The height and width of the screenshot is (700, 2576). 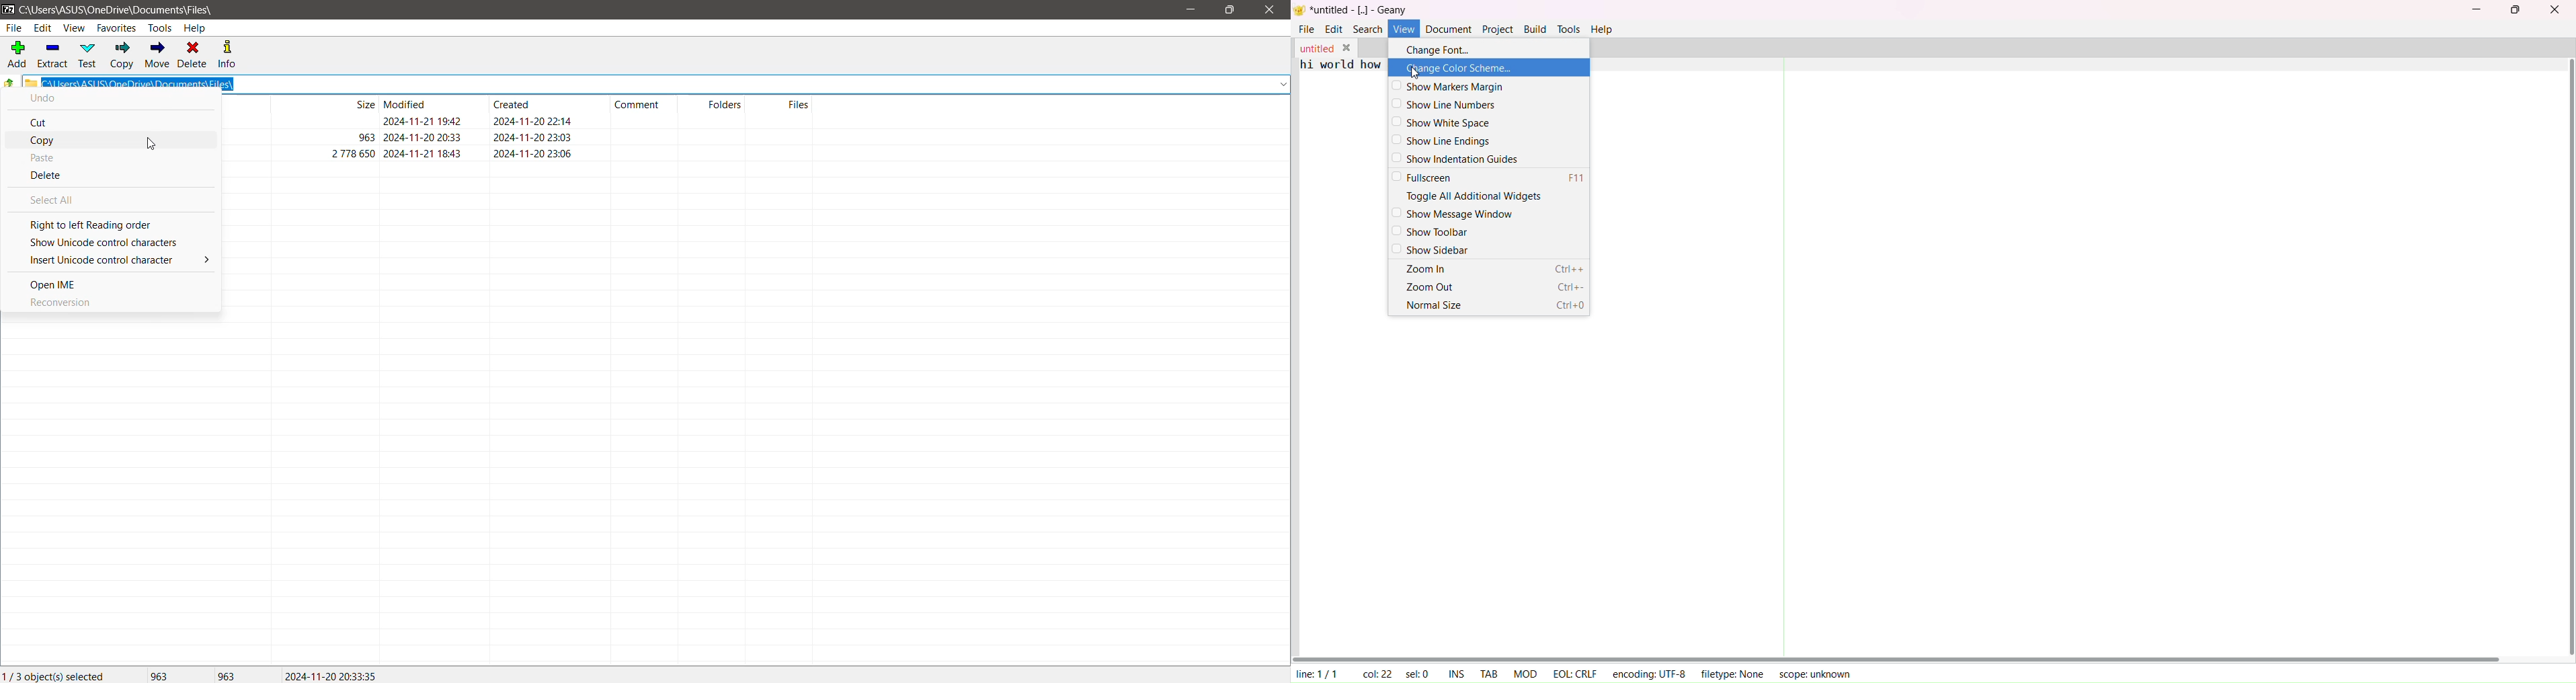 I want to click on maximize, so click(x=2517, y=10).